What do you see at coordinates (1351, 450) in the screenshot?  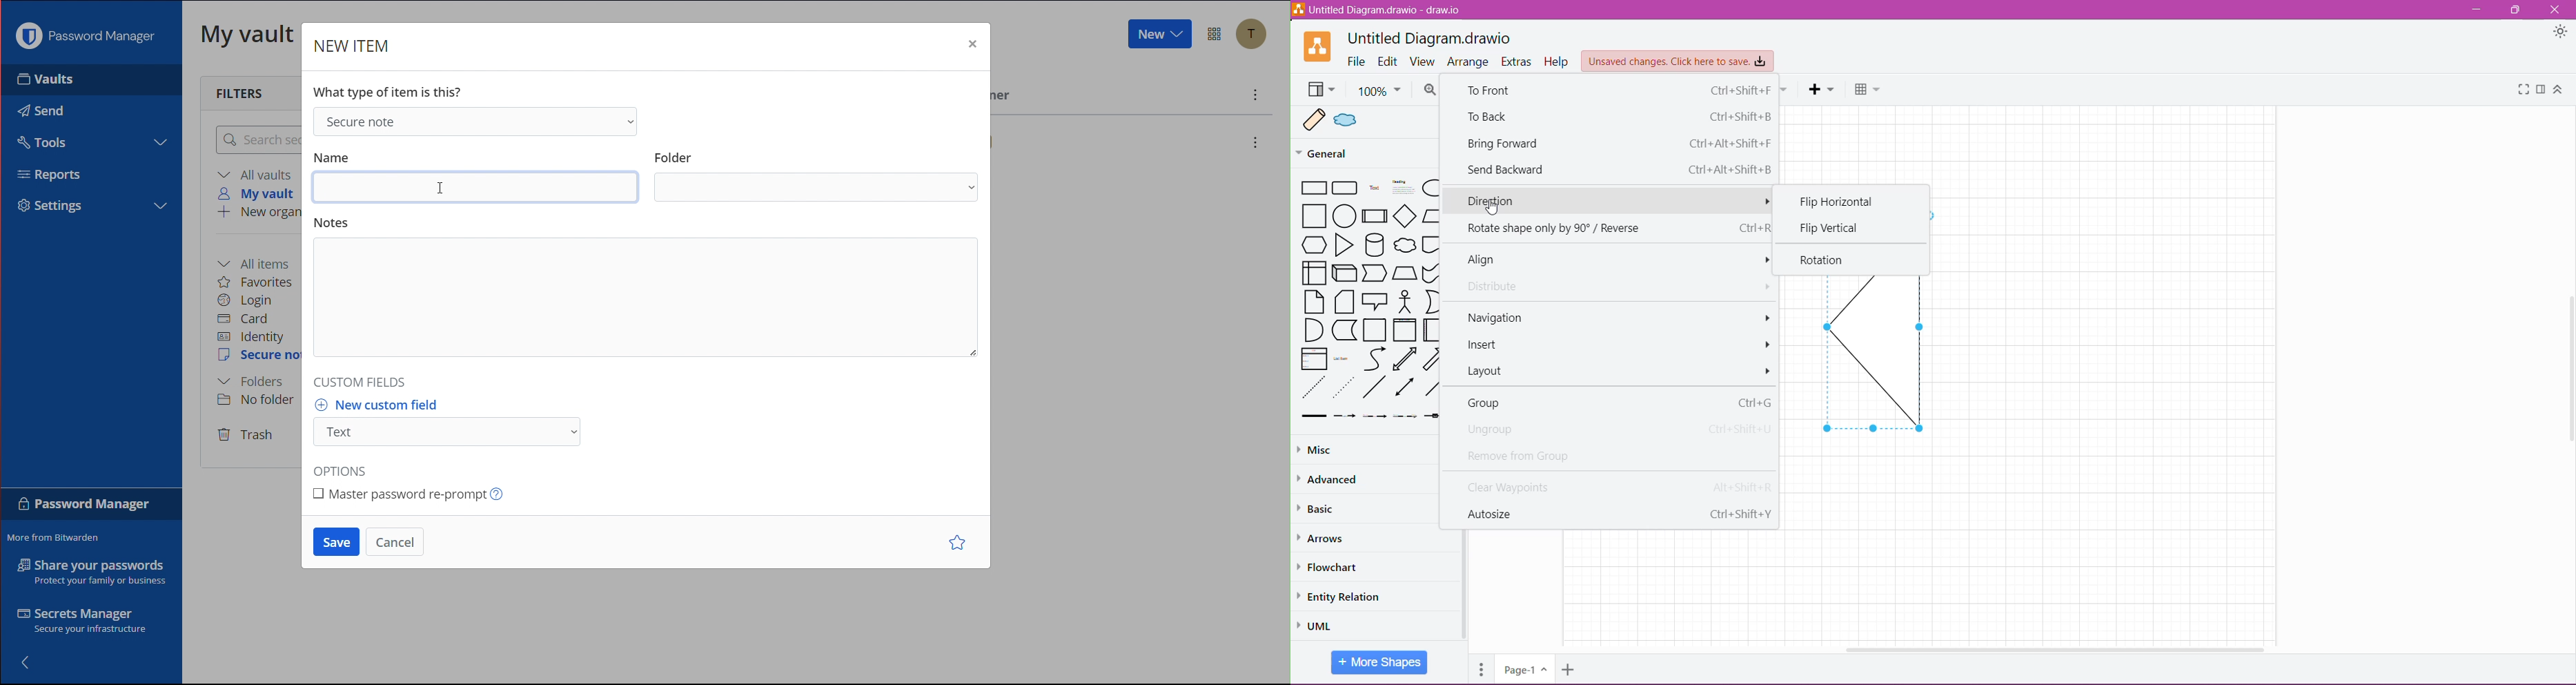 I see `Misc` at bounding box center [1351, 450].